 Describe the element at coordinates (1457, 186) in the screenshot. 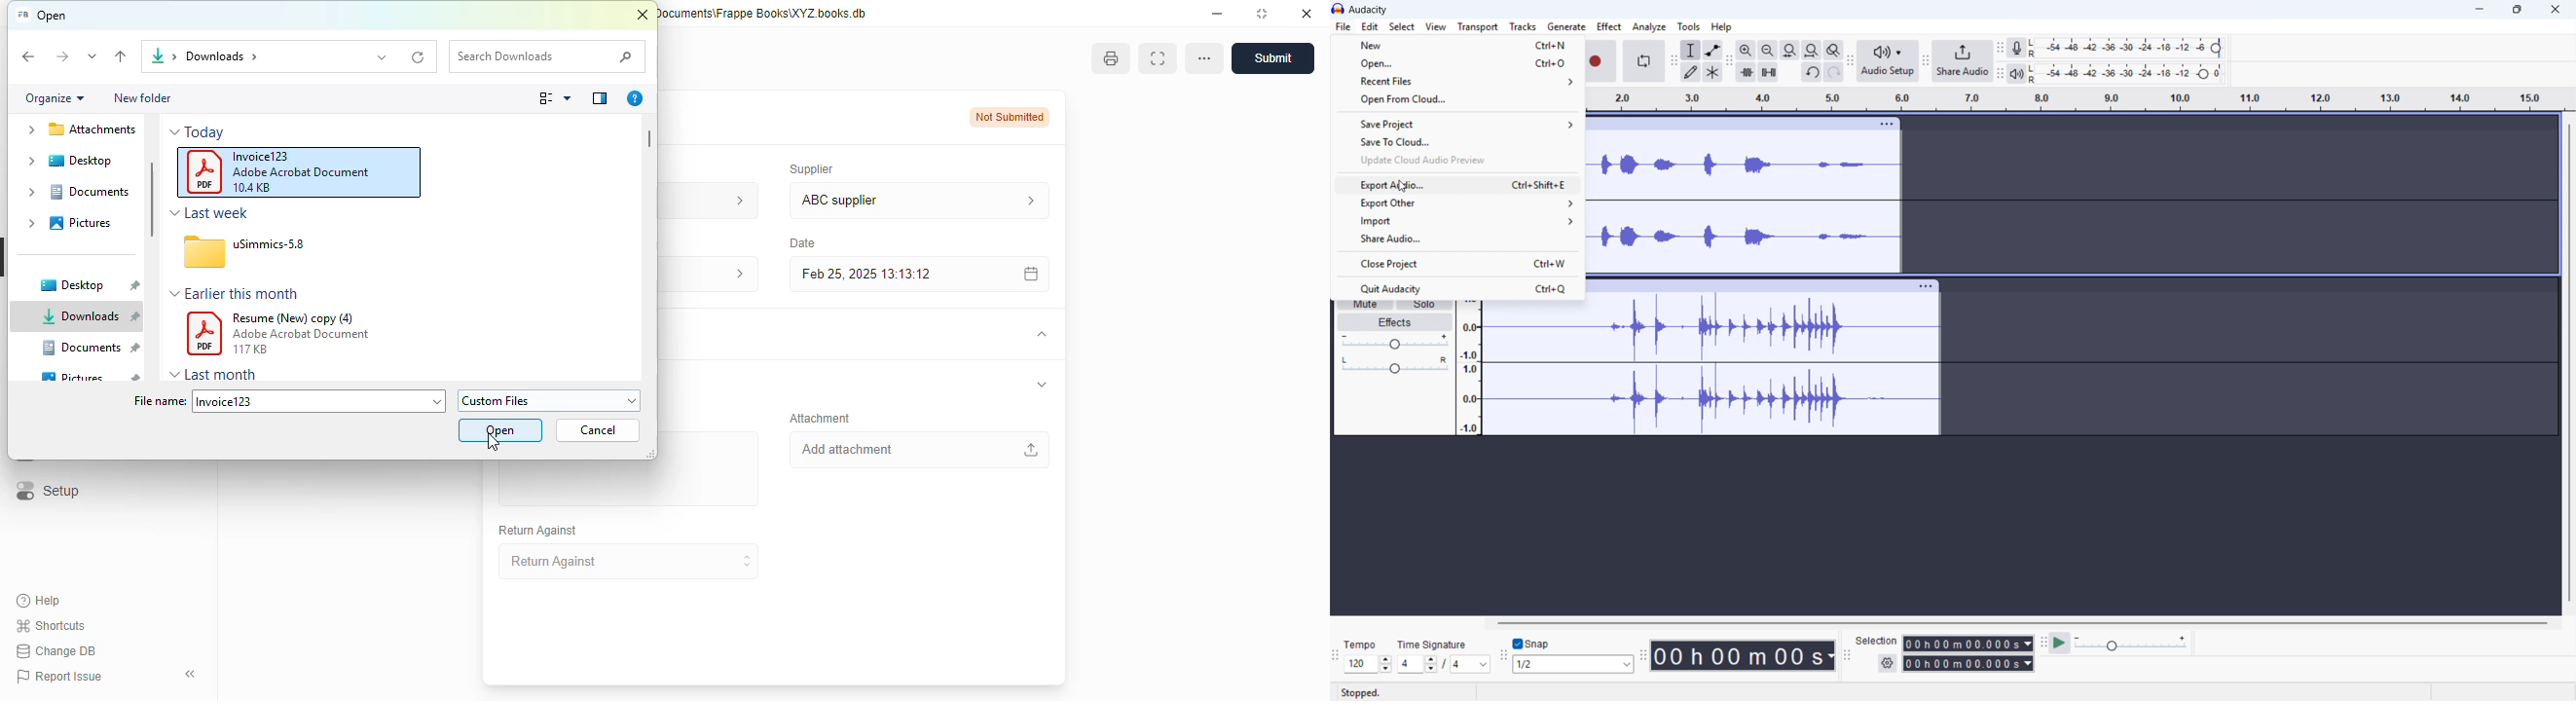

I see `Export audio ` at that location.